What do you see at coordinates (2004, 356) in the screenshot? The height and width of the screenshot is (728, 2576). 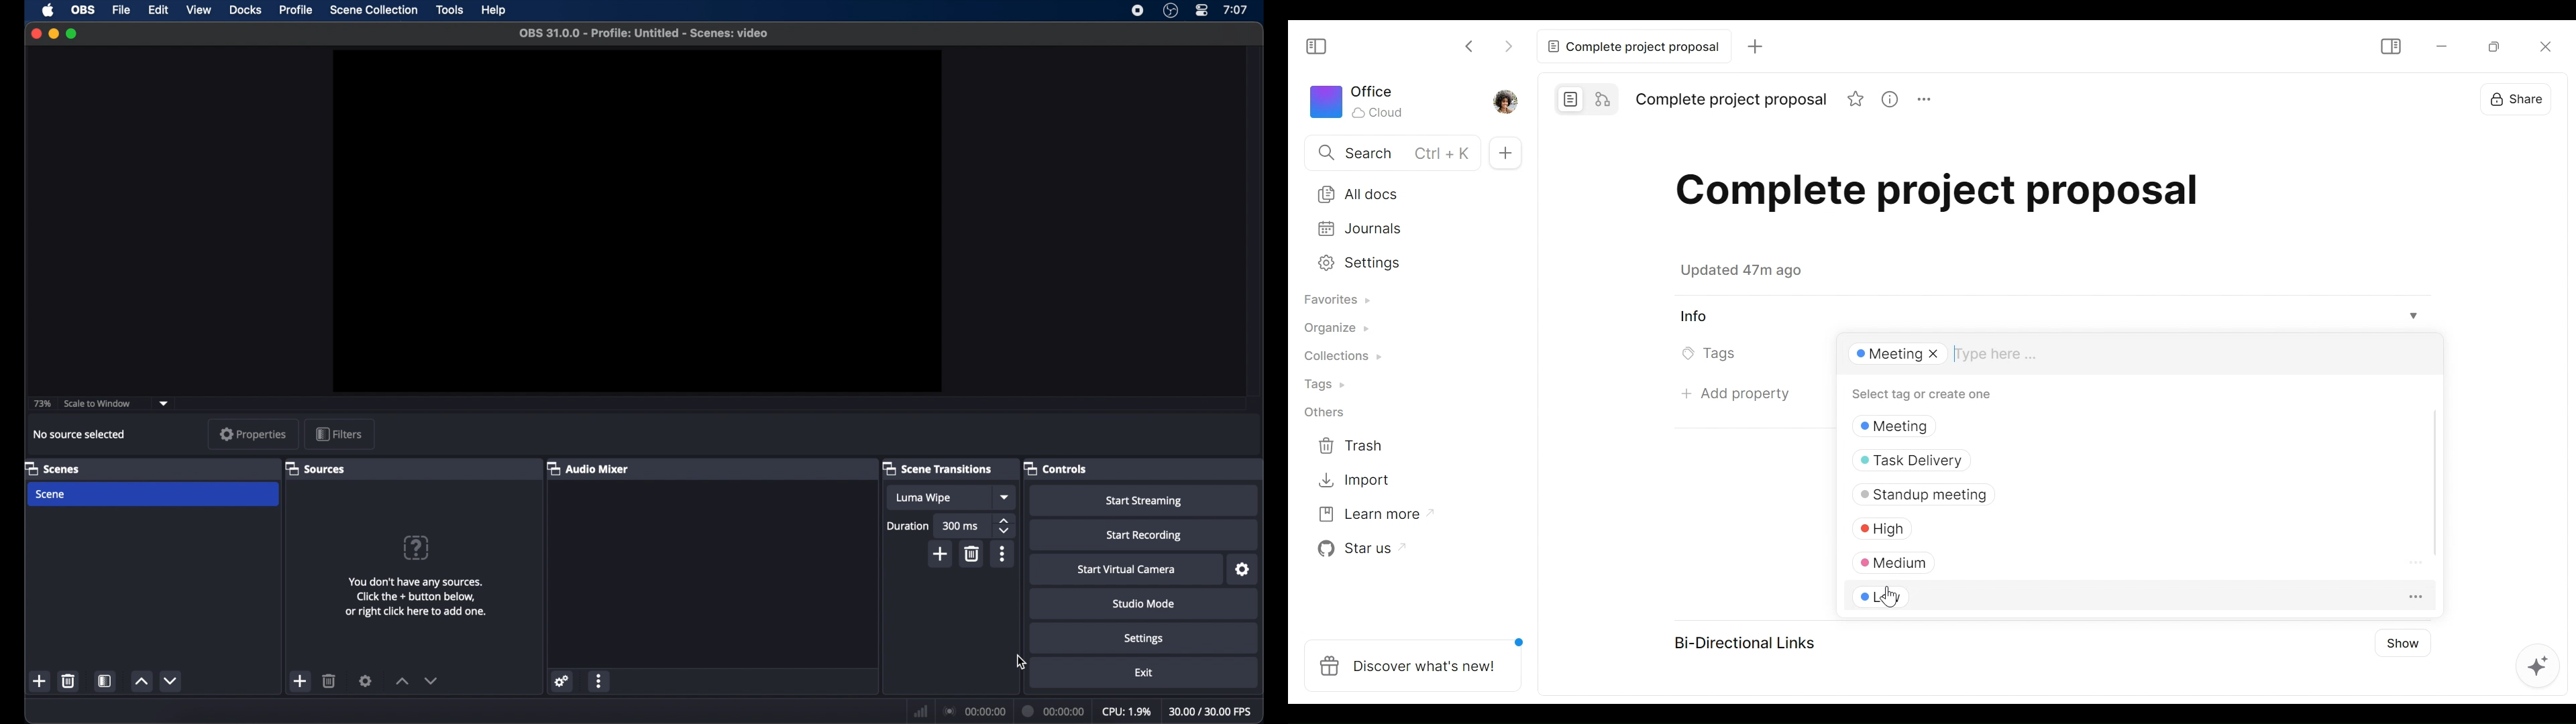 I see `Type here....` at bounding box center [2004, 356].